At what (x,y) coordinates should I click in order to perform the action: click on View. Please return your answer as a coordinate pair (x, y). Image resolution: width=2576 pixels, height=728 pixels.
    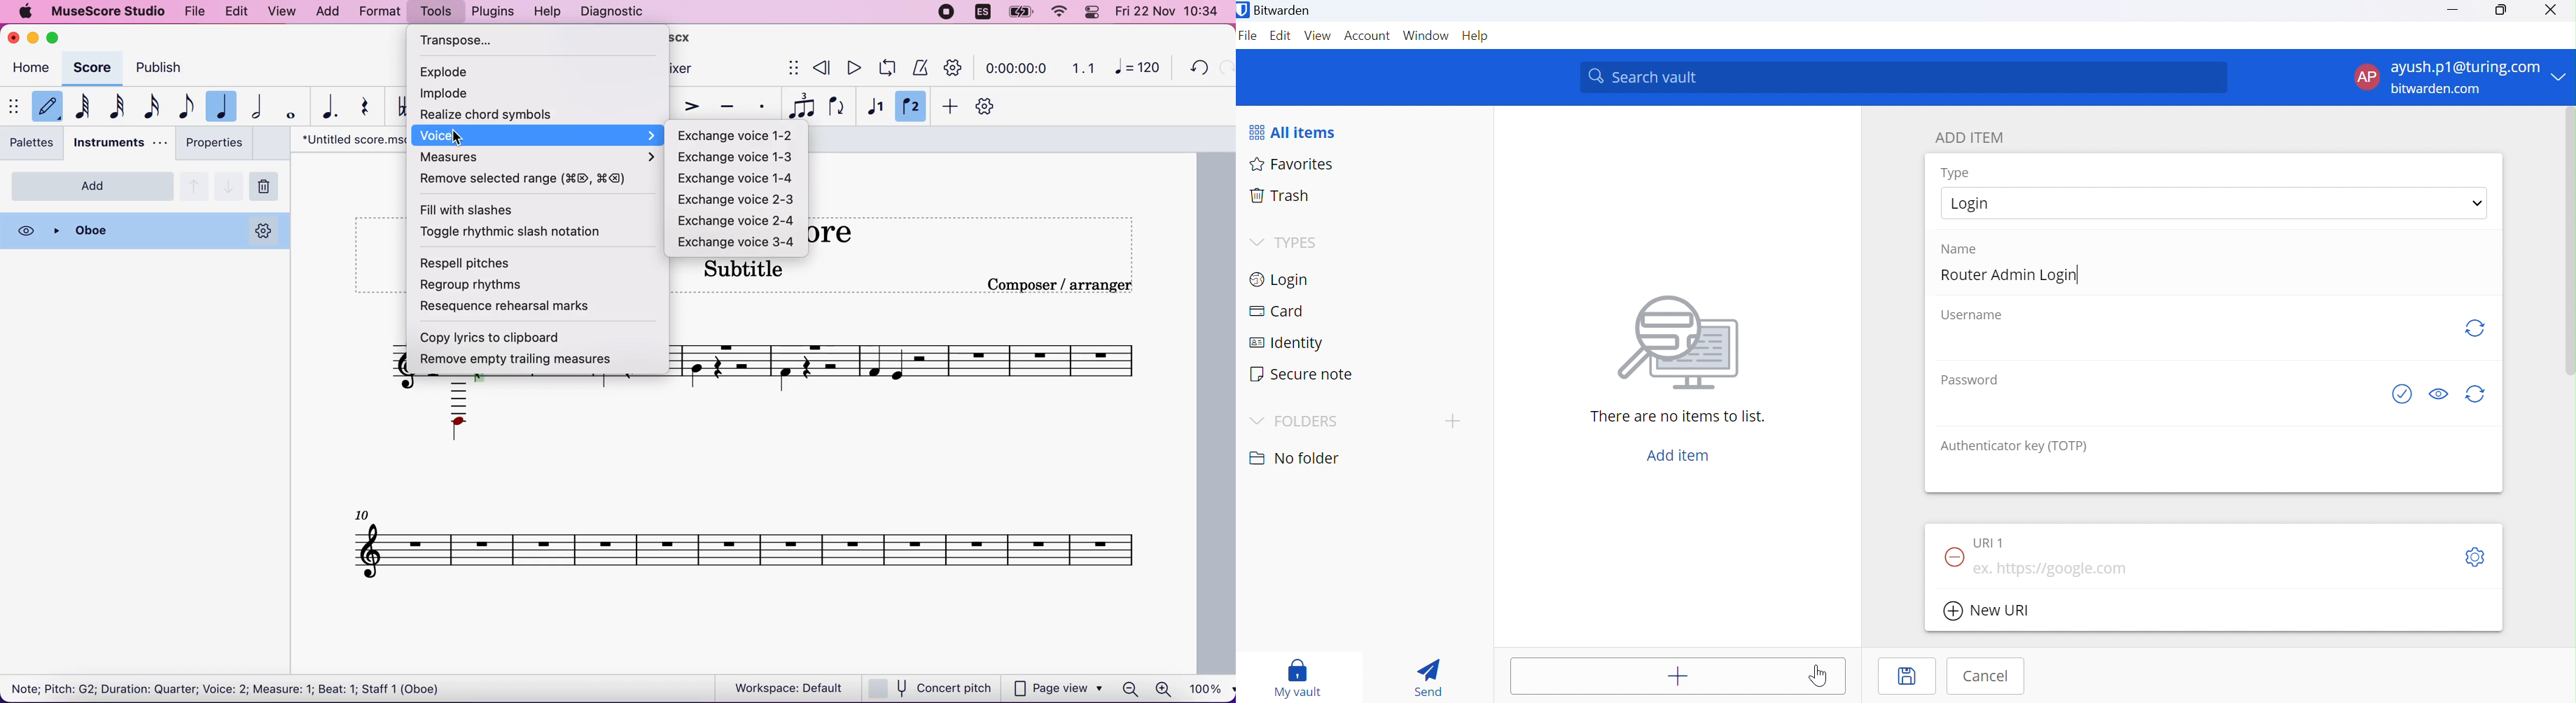
    Looking at the image, I should click on (1318, 38).